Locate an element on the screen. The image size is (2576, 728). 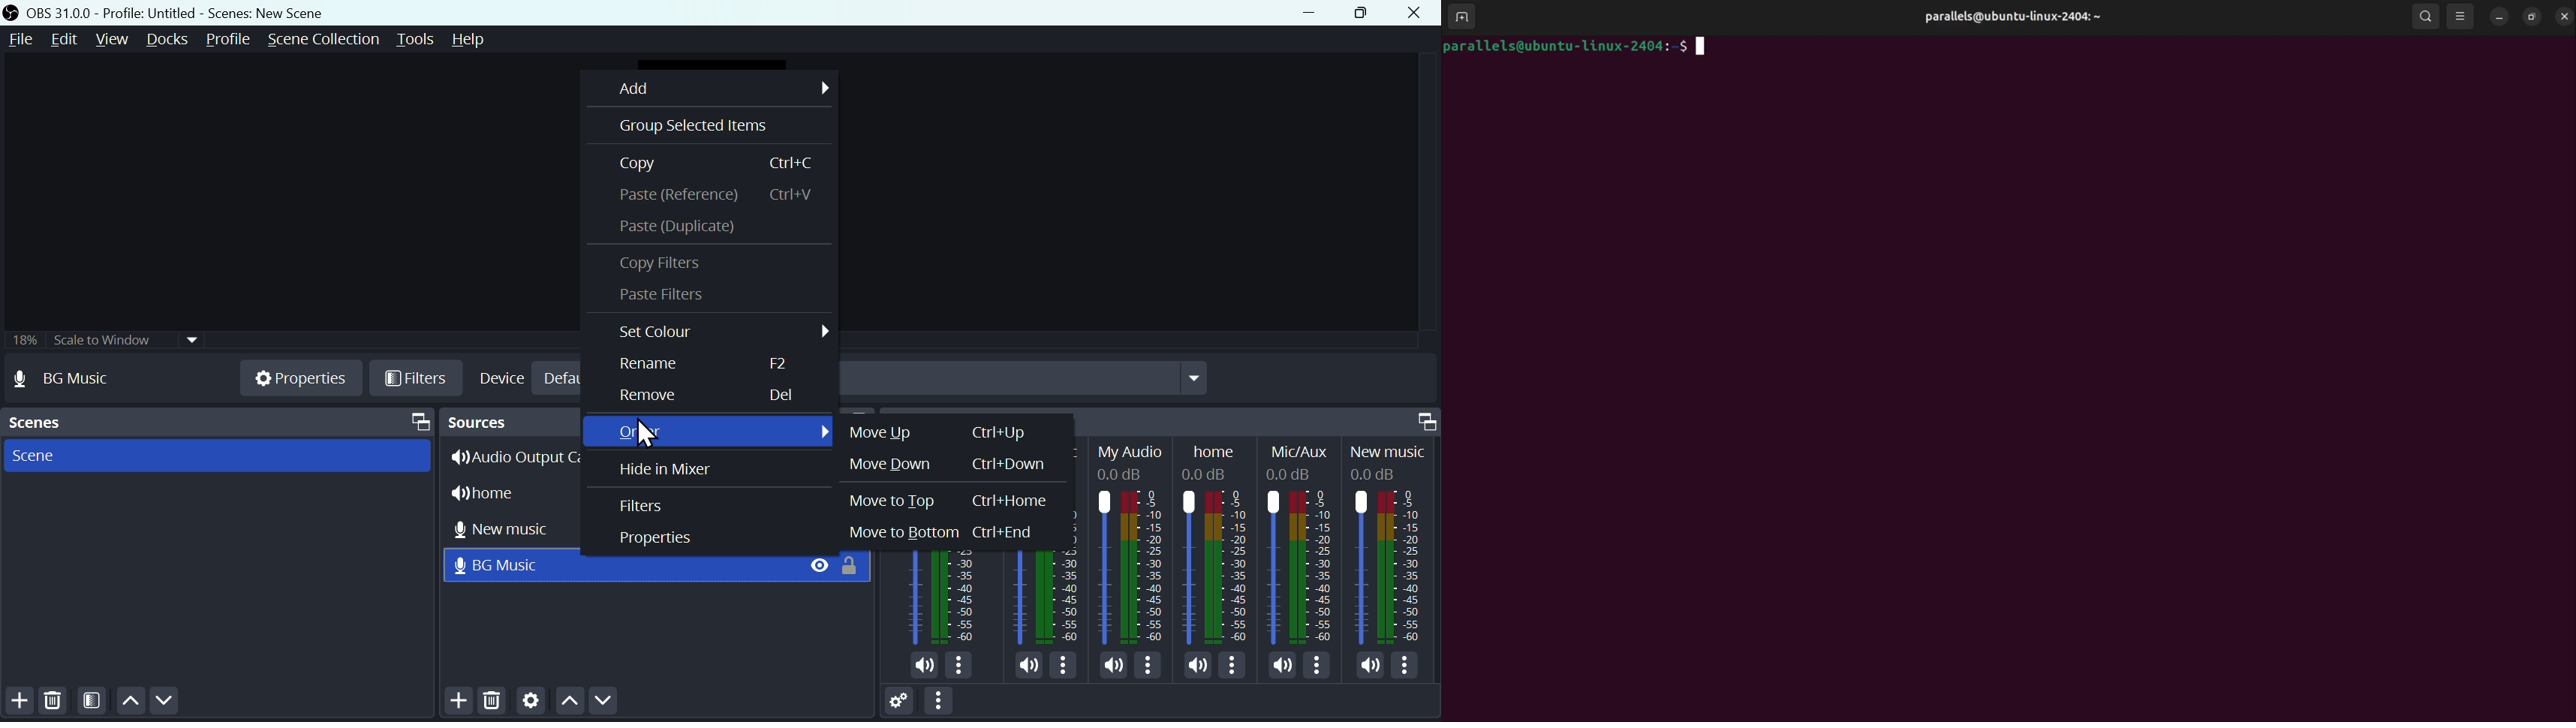
More  is located at coordinates (946, 703).